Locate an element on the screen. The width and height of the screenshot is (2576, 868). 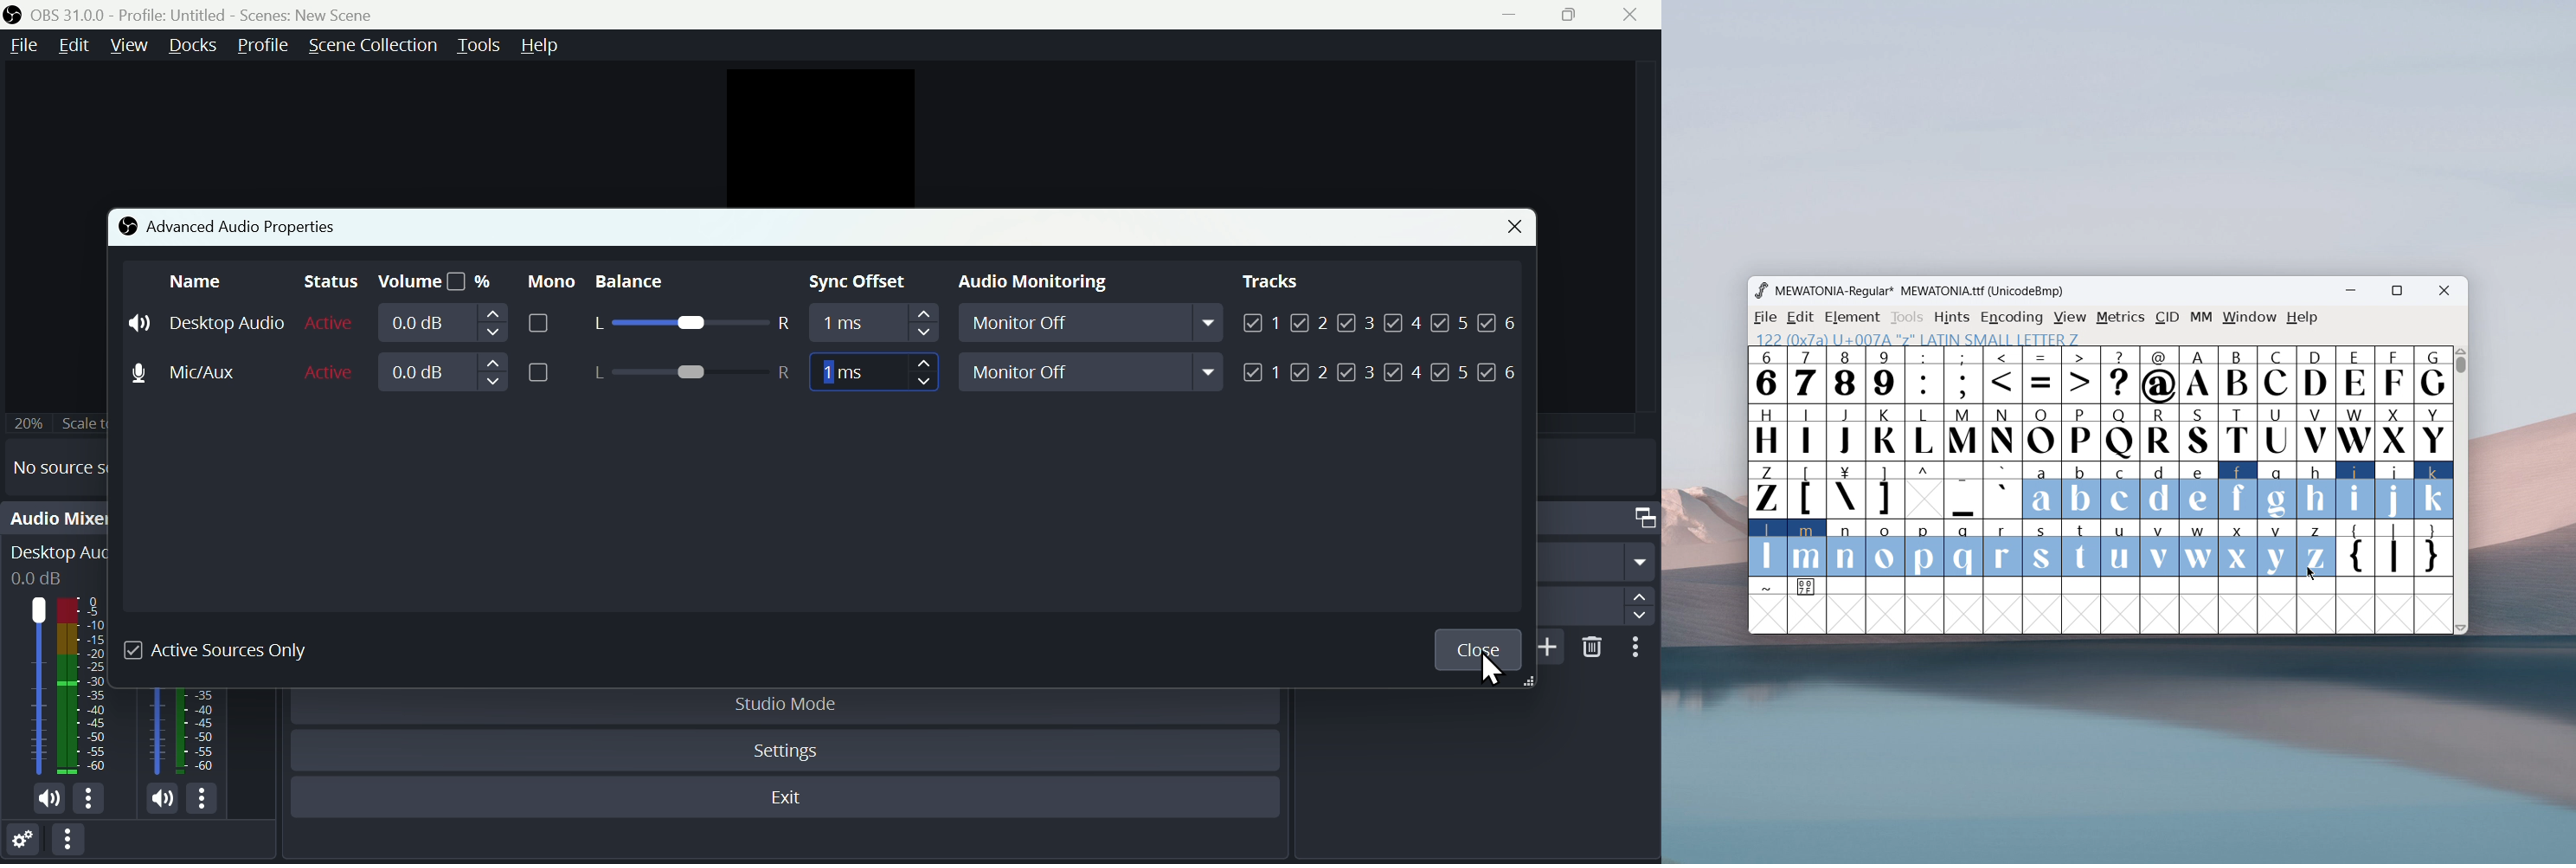
X is located at coordinates (2395, 431).